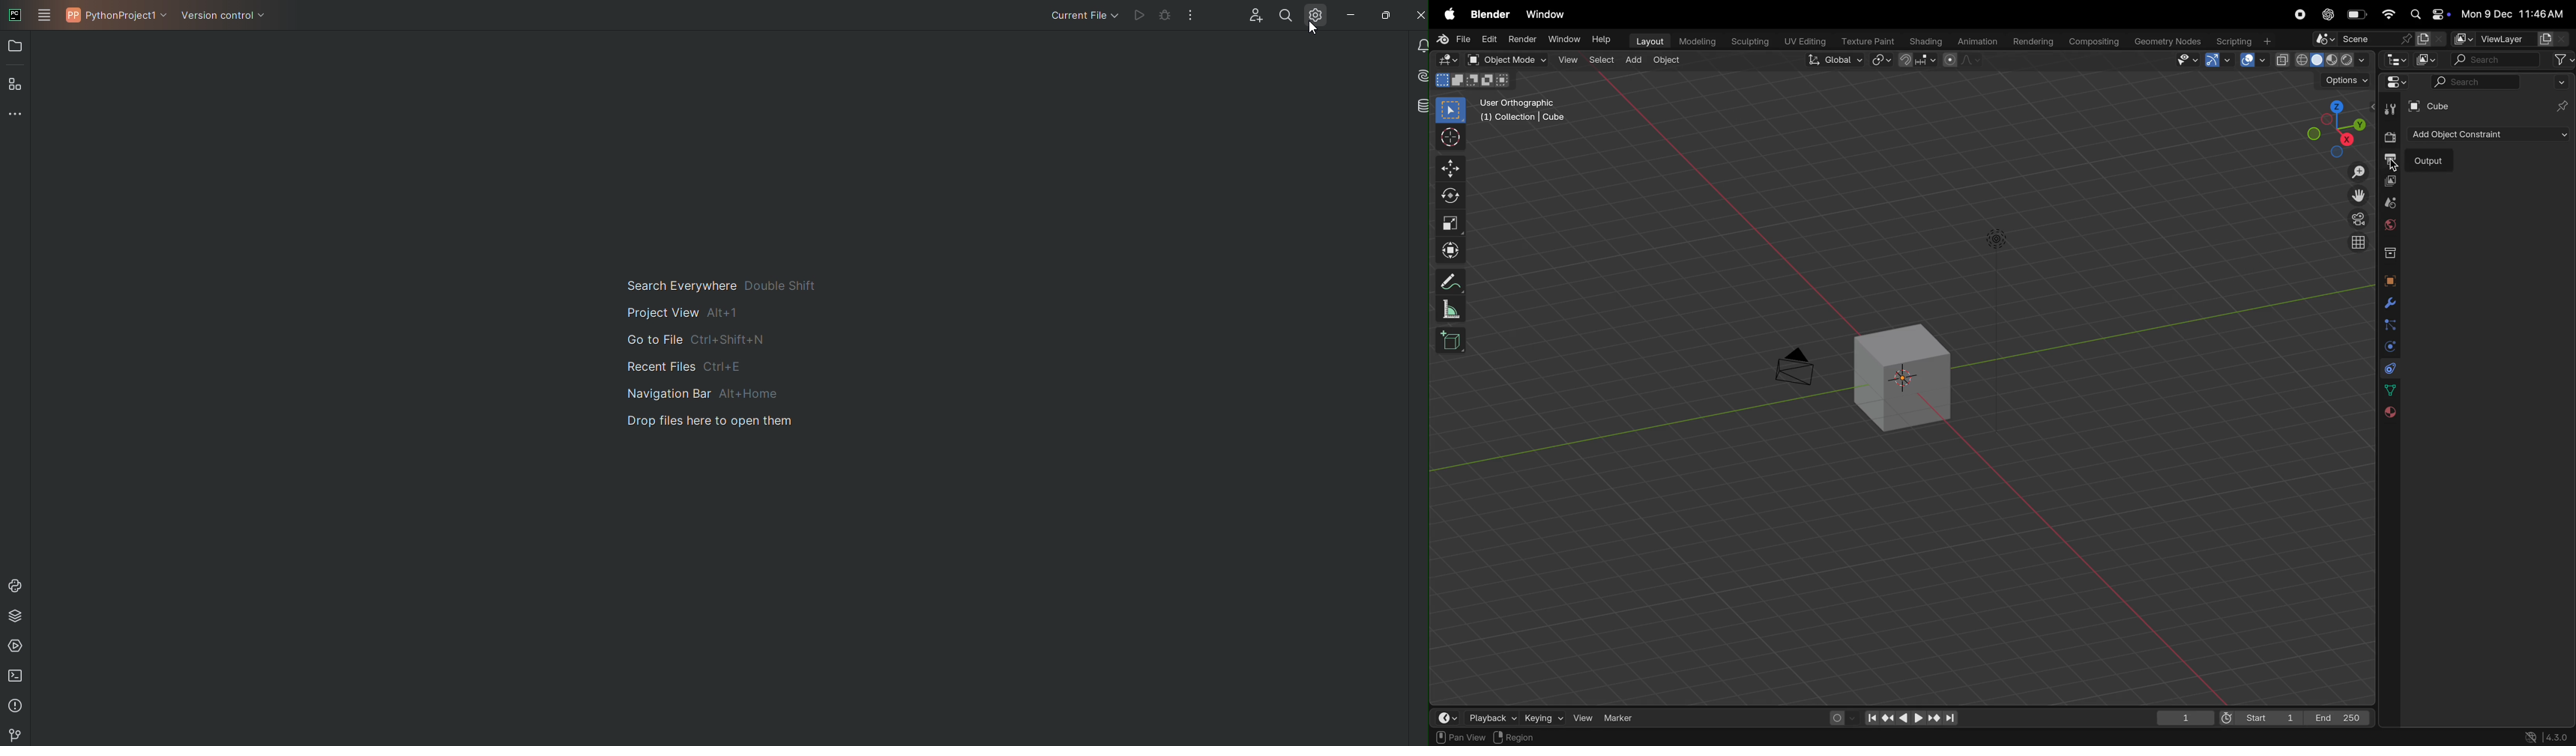  Describe the element at coordinates (2389, 302) in the screenshot. I see `modifiers` at that location.